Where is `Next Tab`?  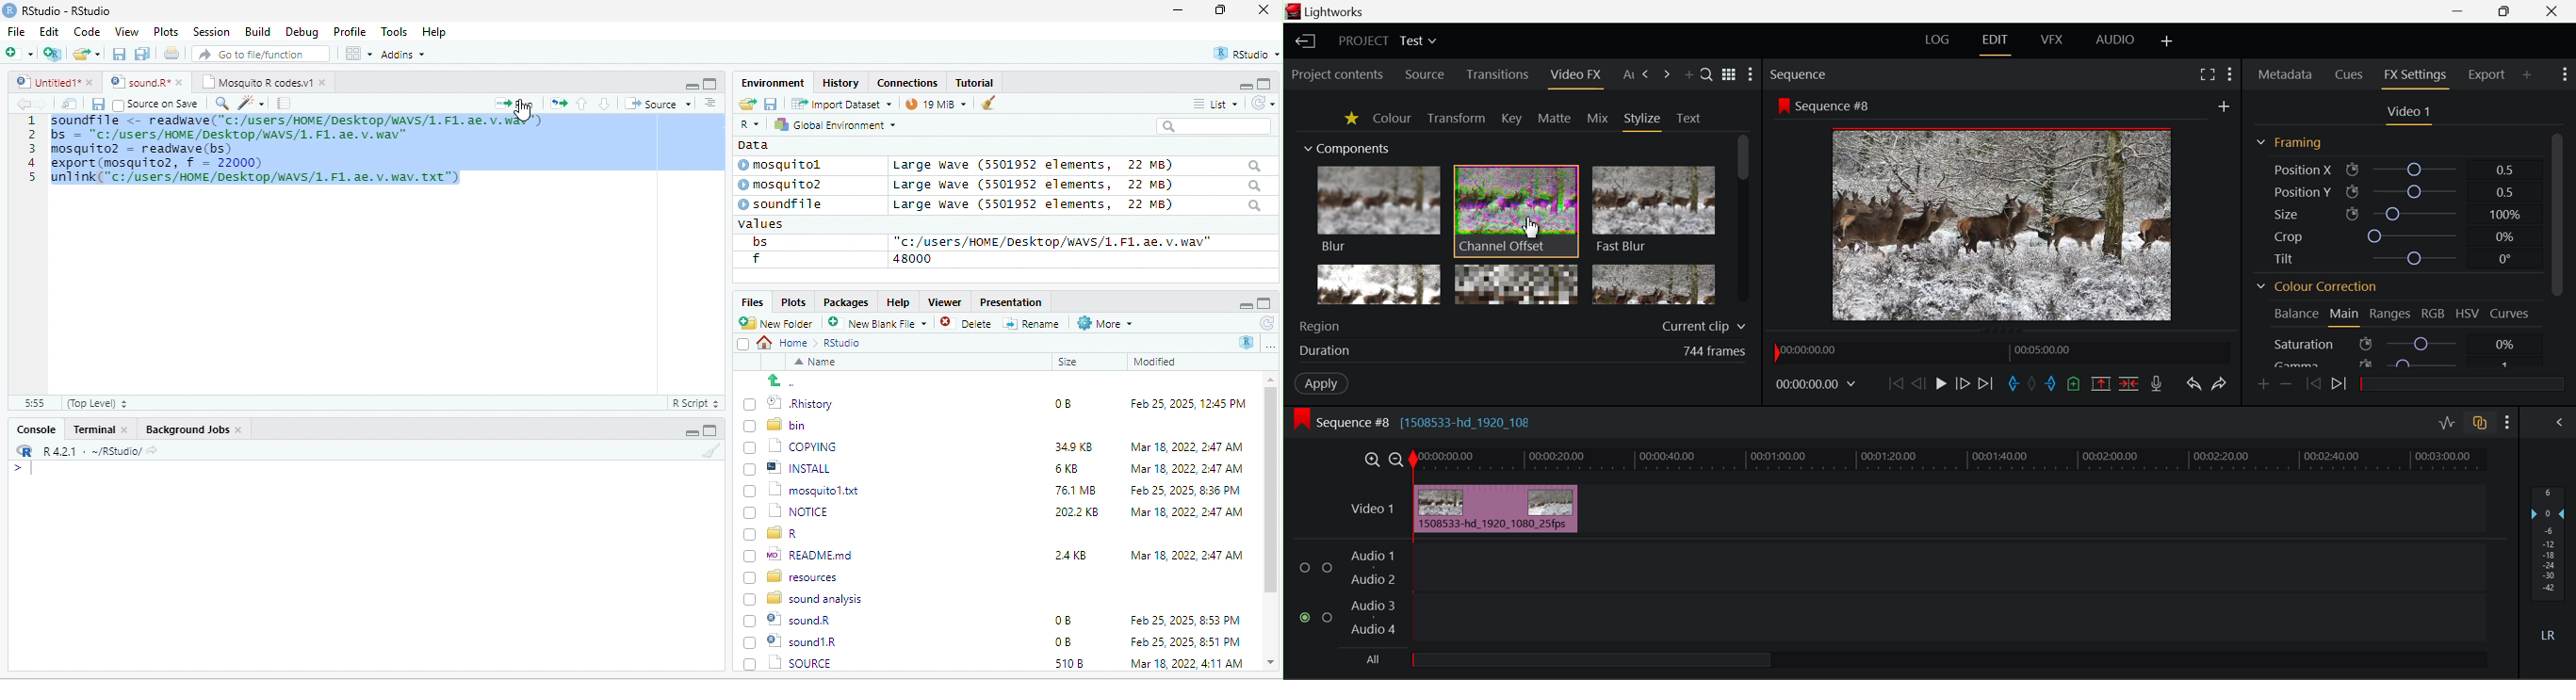 Next Tab is located at coordinates (1647, 75).